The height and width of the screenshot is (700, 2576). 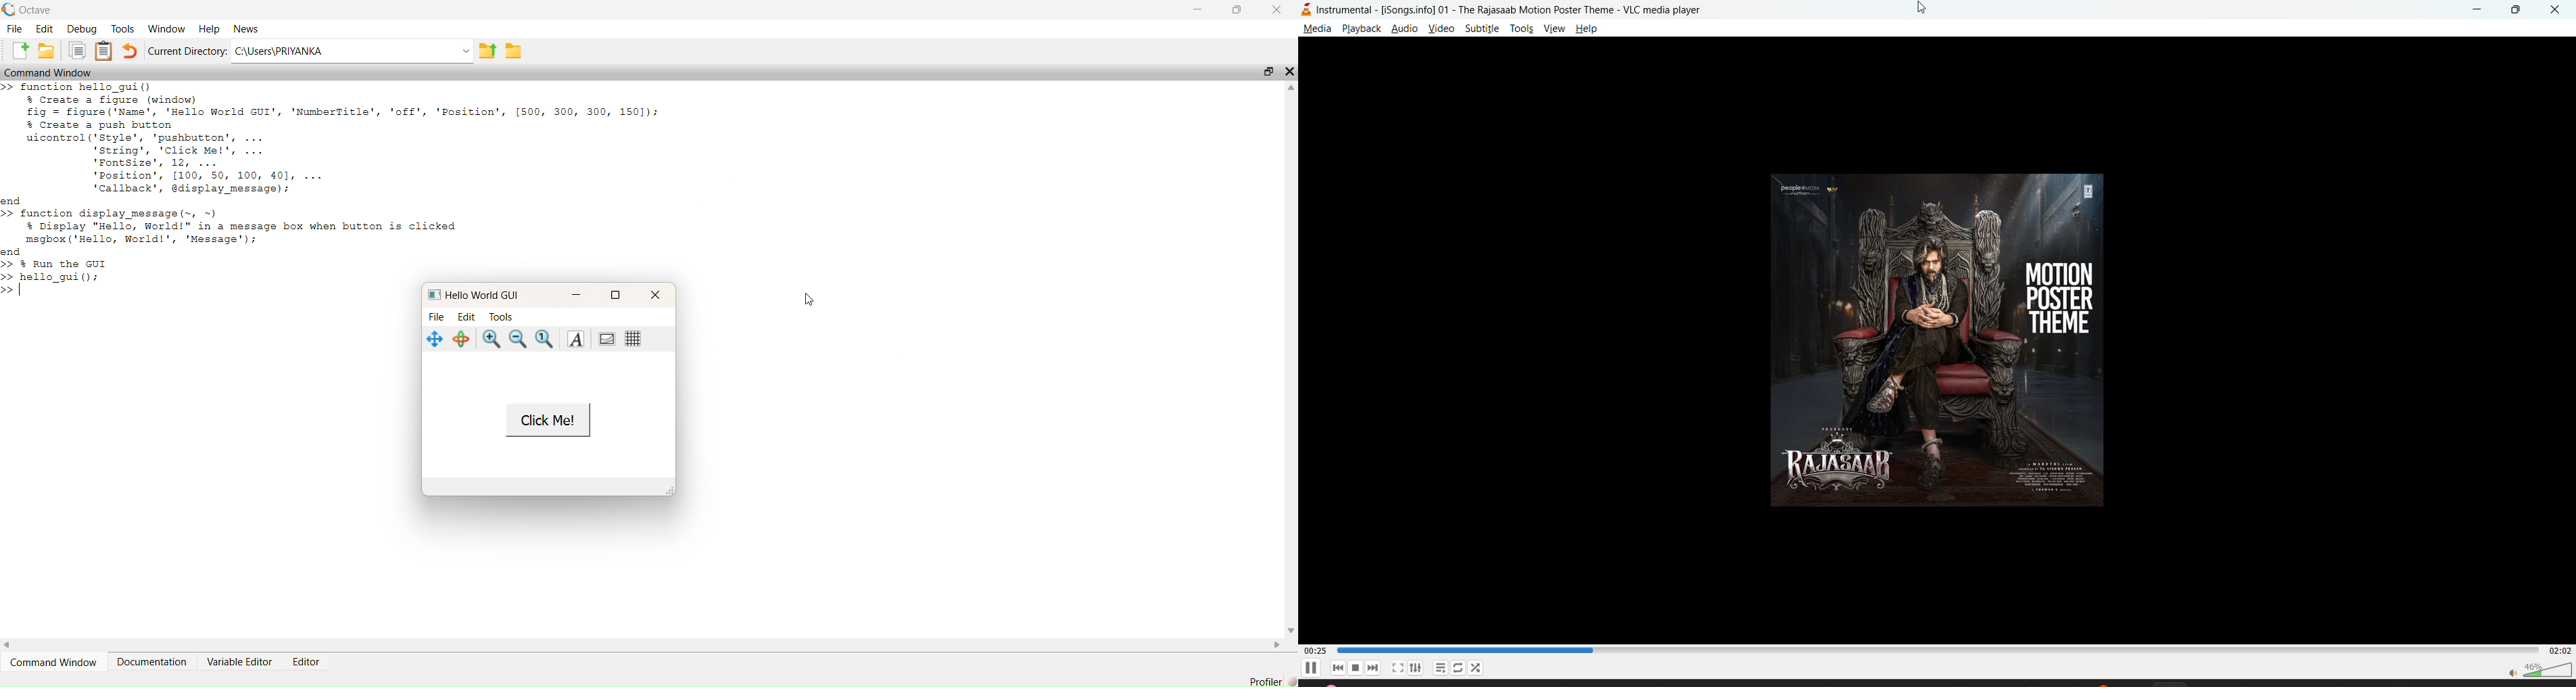 I want to click on fullscreen, so click(x=1398, y=668).